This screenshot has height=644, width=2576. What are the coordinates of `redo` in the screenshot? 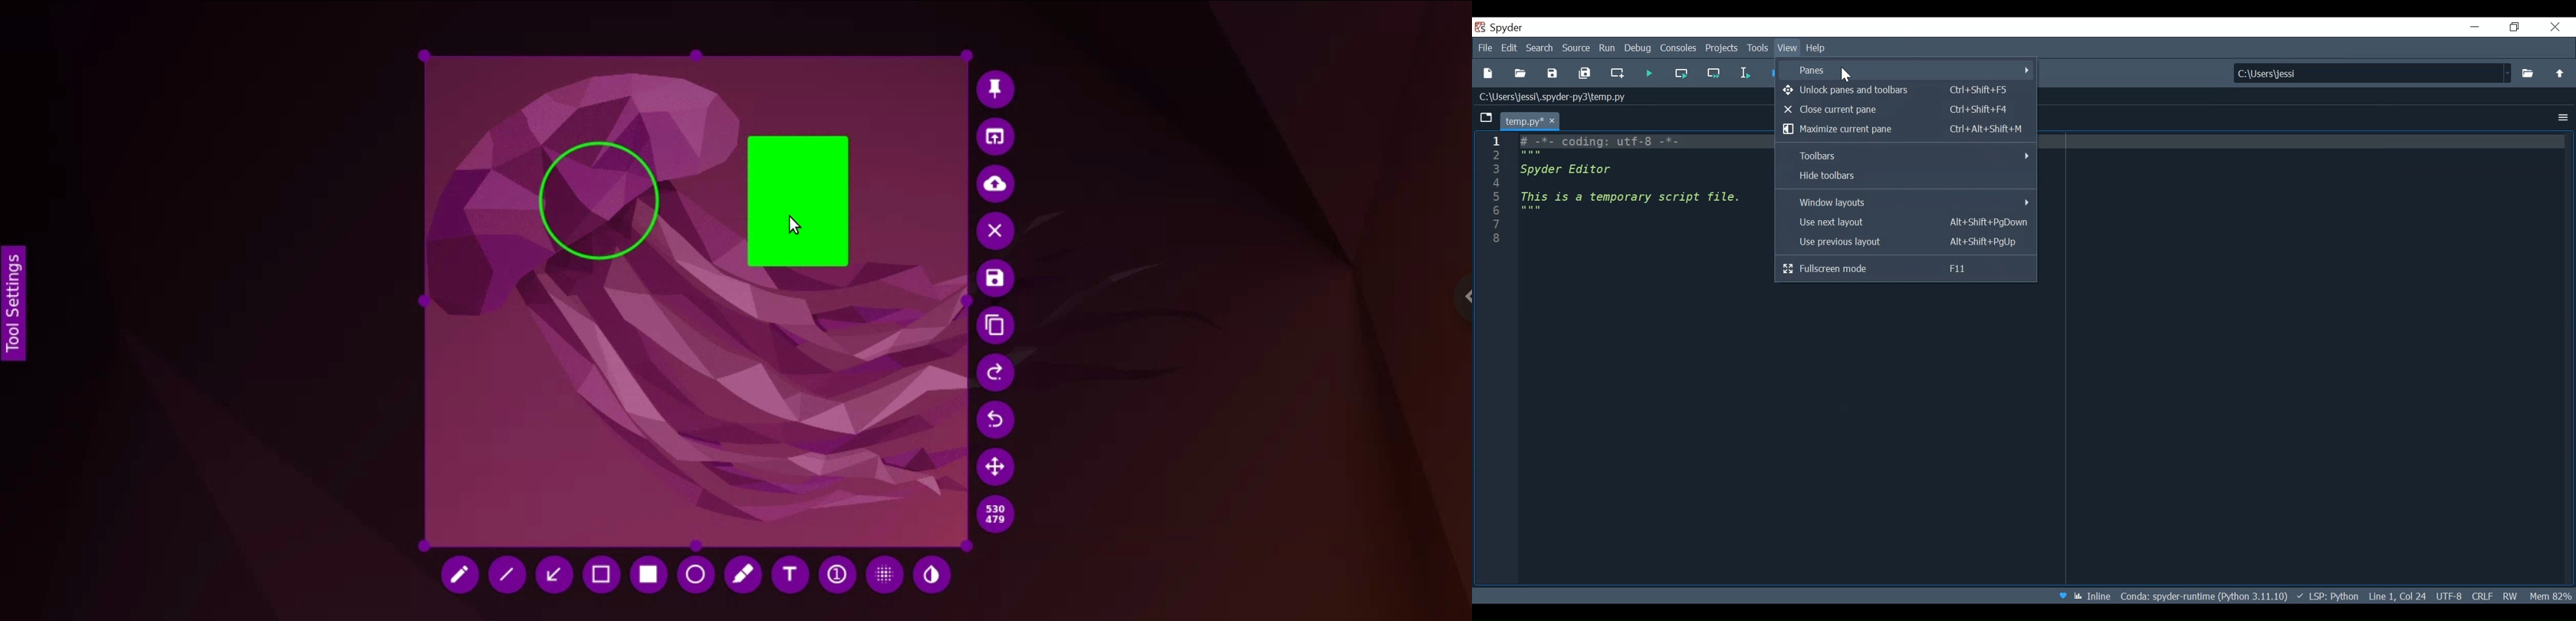 It's located at (995, 418).